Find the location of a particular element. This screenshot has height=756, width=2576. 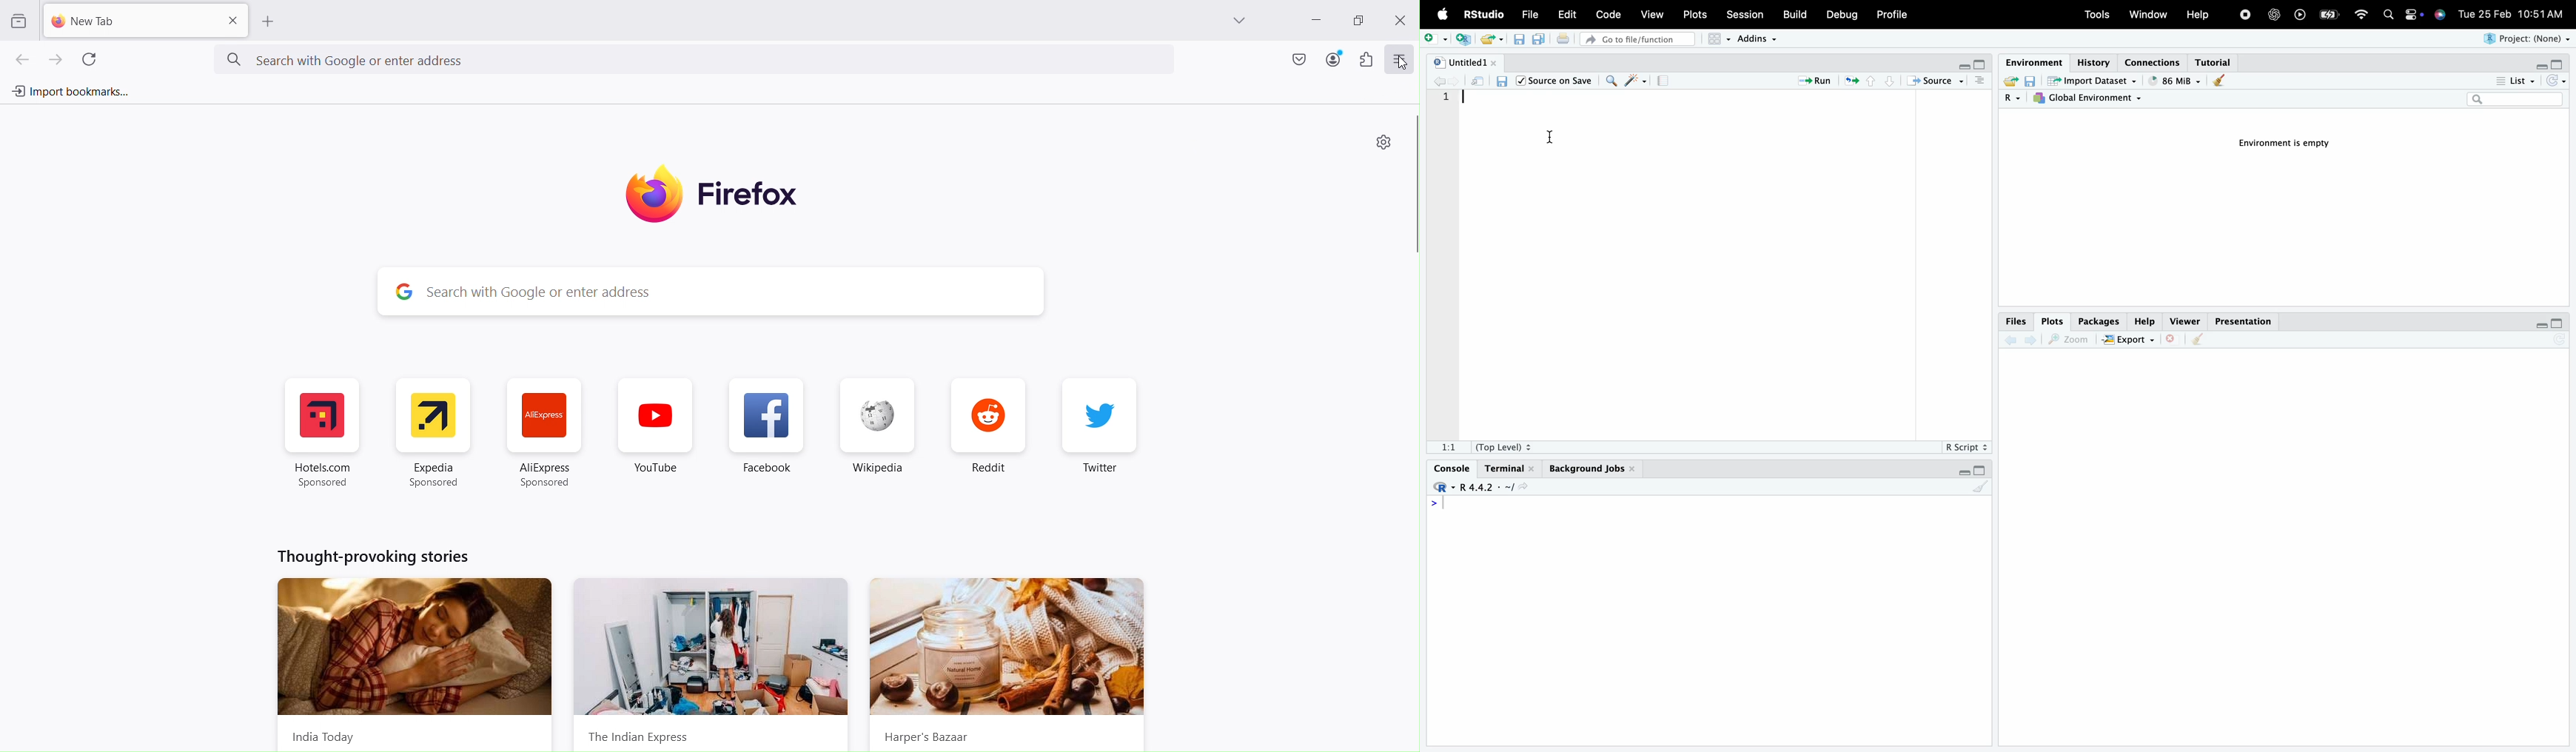

more is located at coordinates (1981, 83).